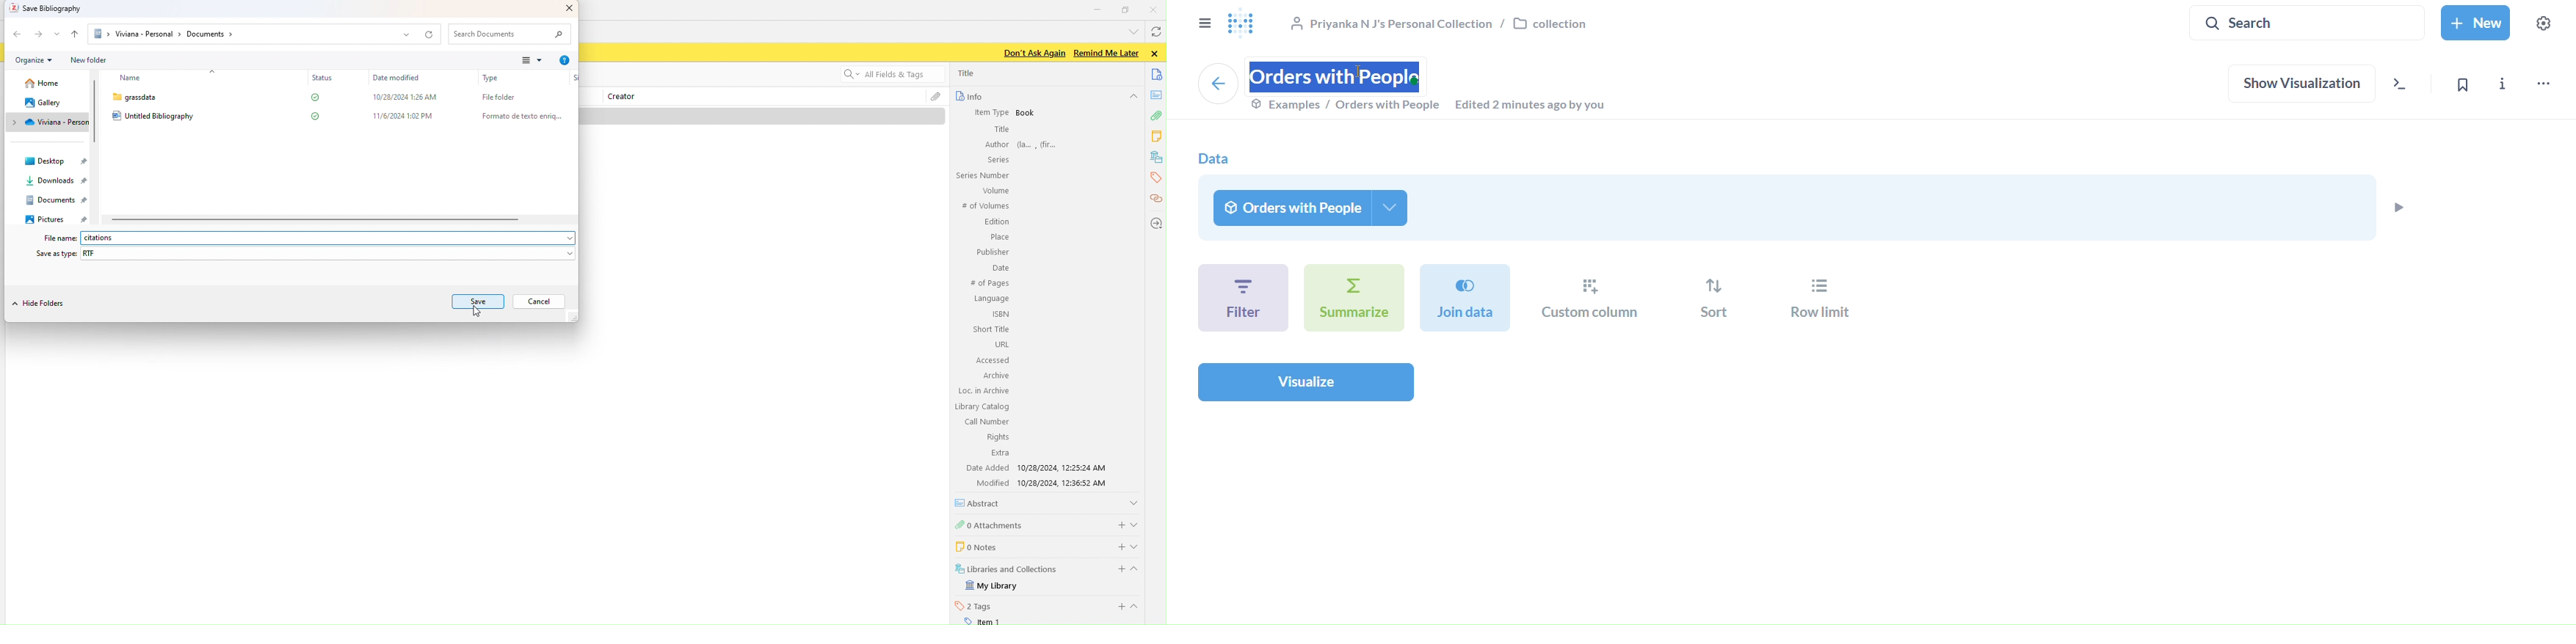 The height and width of the screenshot is (644, 2576). What do you see at coordinates (130, 78) in the screenshot?
I see `Name` at bounding box center [130, 78].